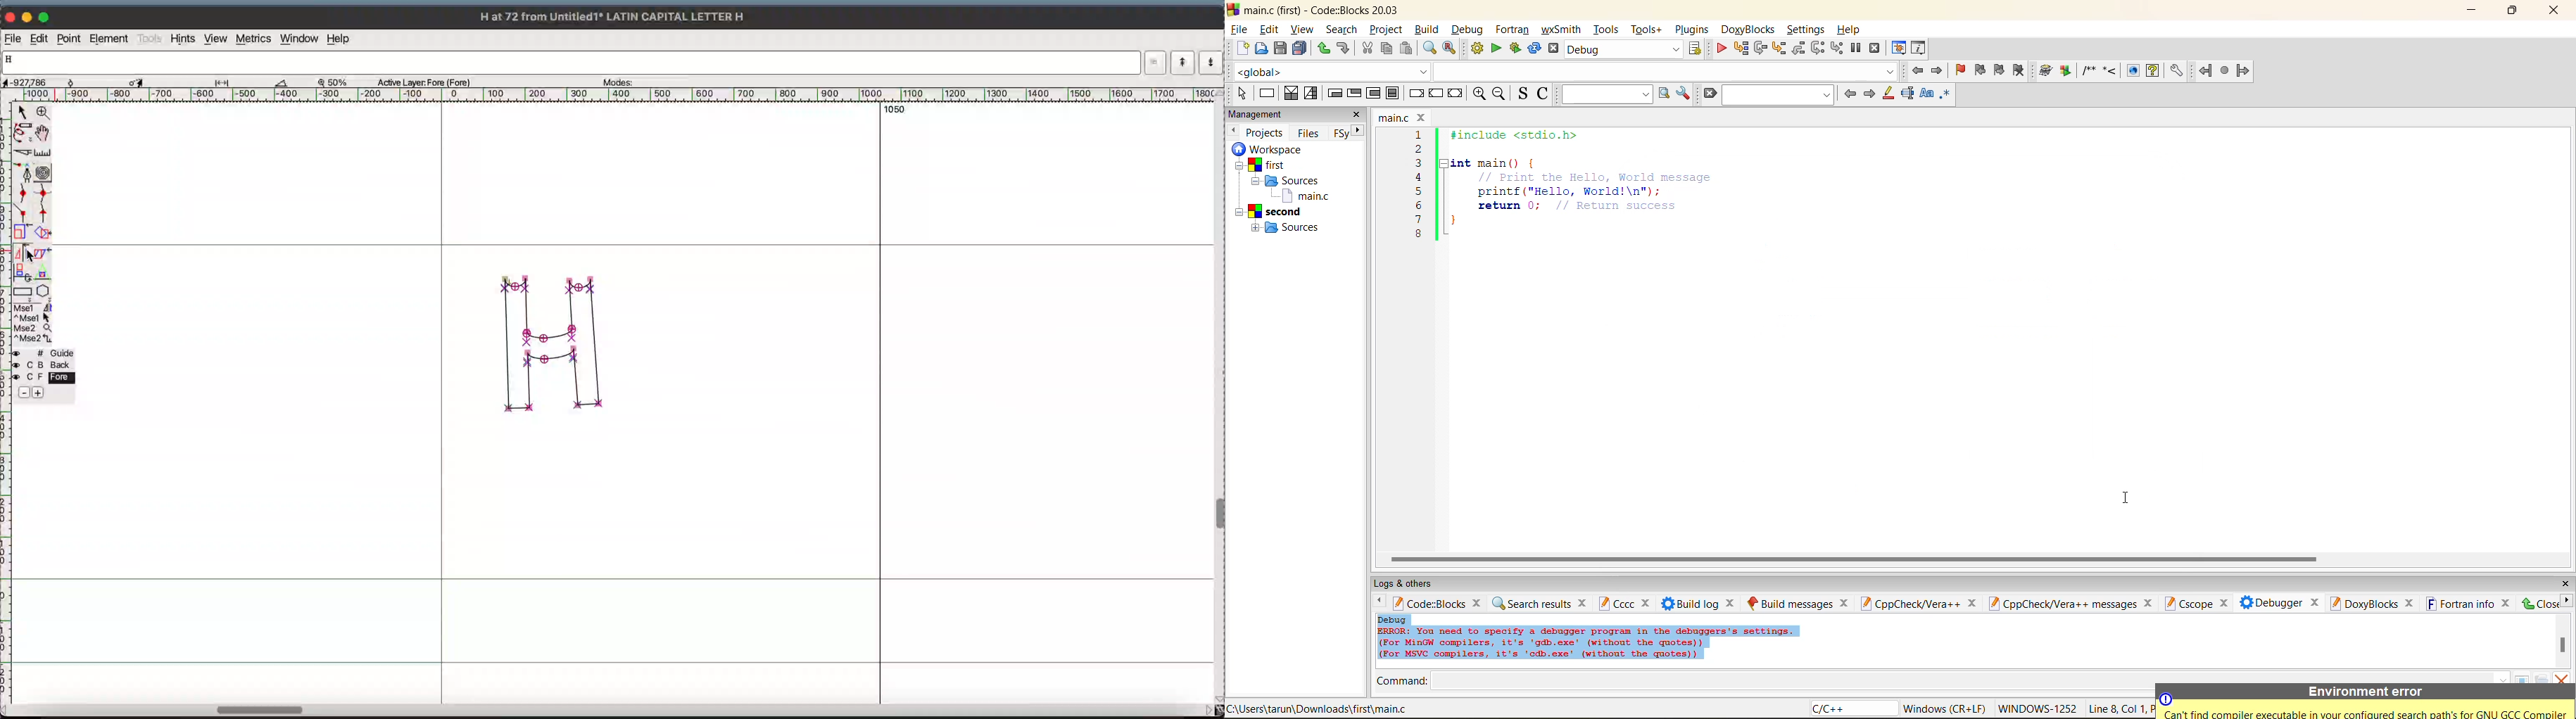  What do you see at coordinates (46, 132) in the screenshot?
I see `pan` at bounding box center [46, 132].